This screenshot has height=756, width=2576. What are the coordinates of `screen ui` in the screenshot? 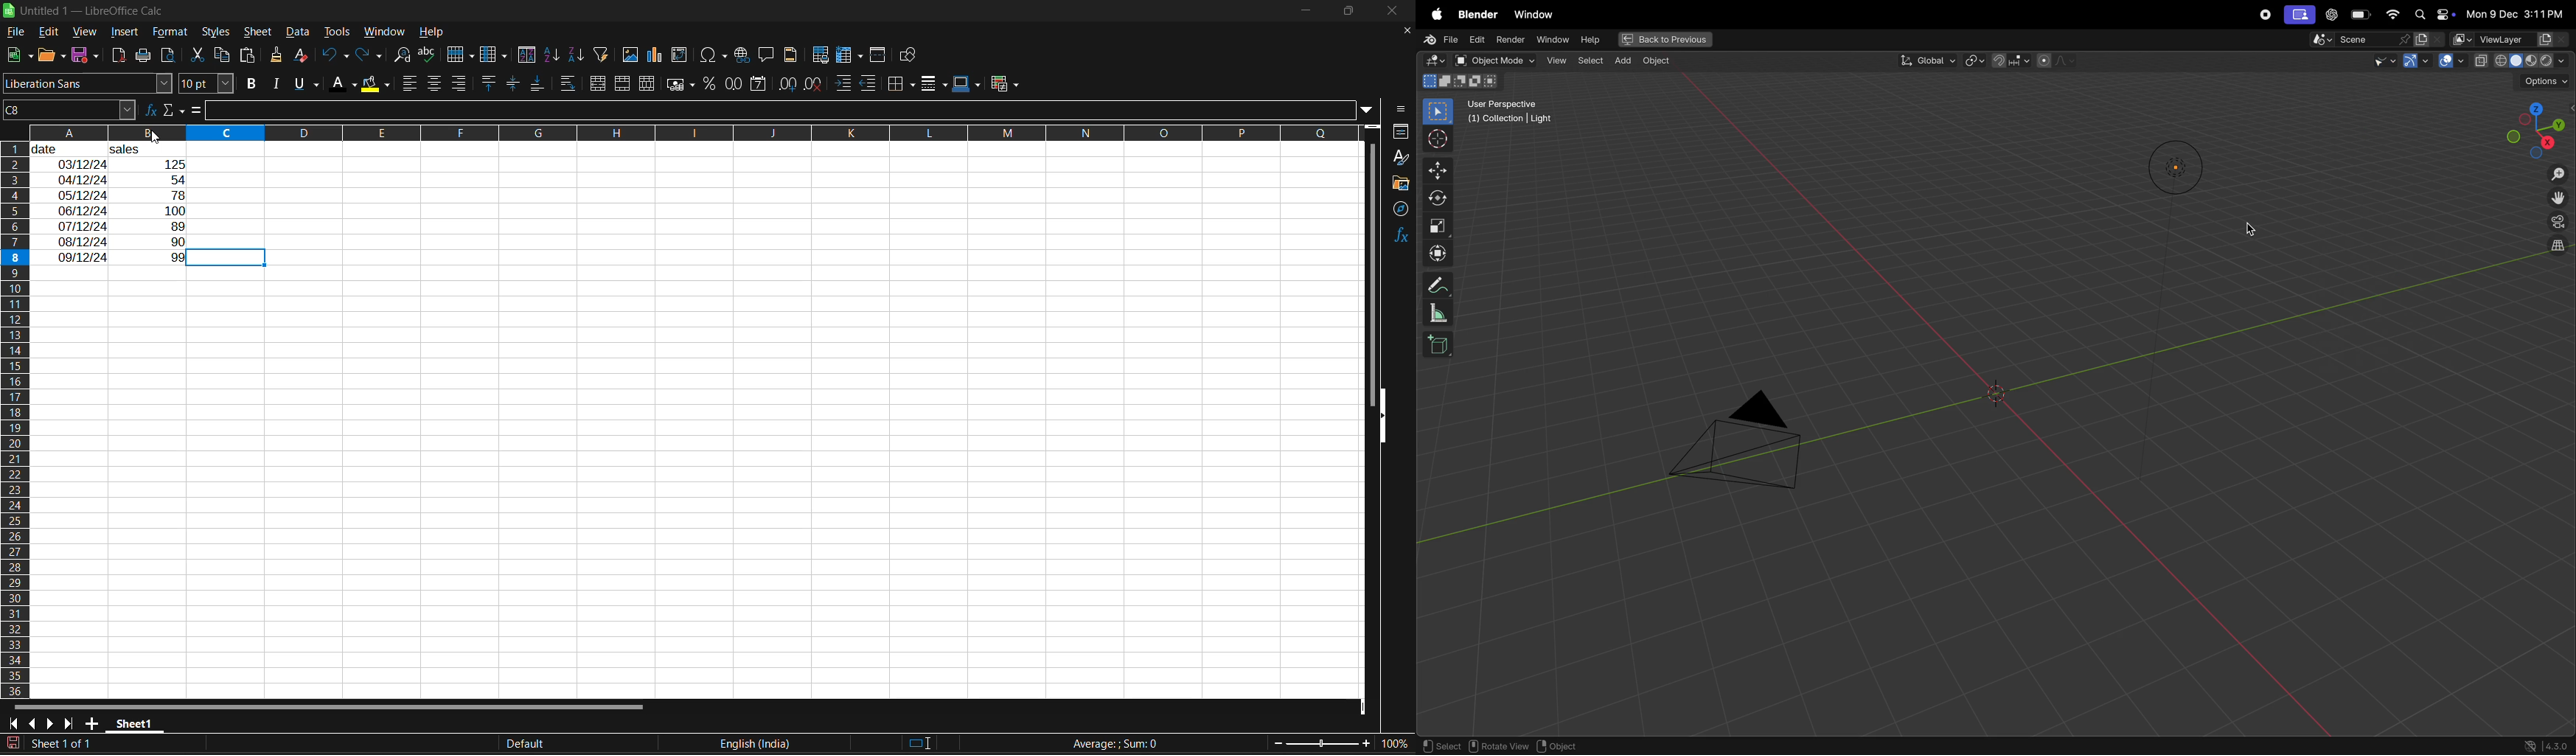 It's located at (2299, 15).